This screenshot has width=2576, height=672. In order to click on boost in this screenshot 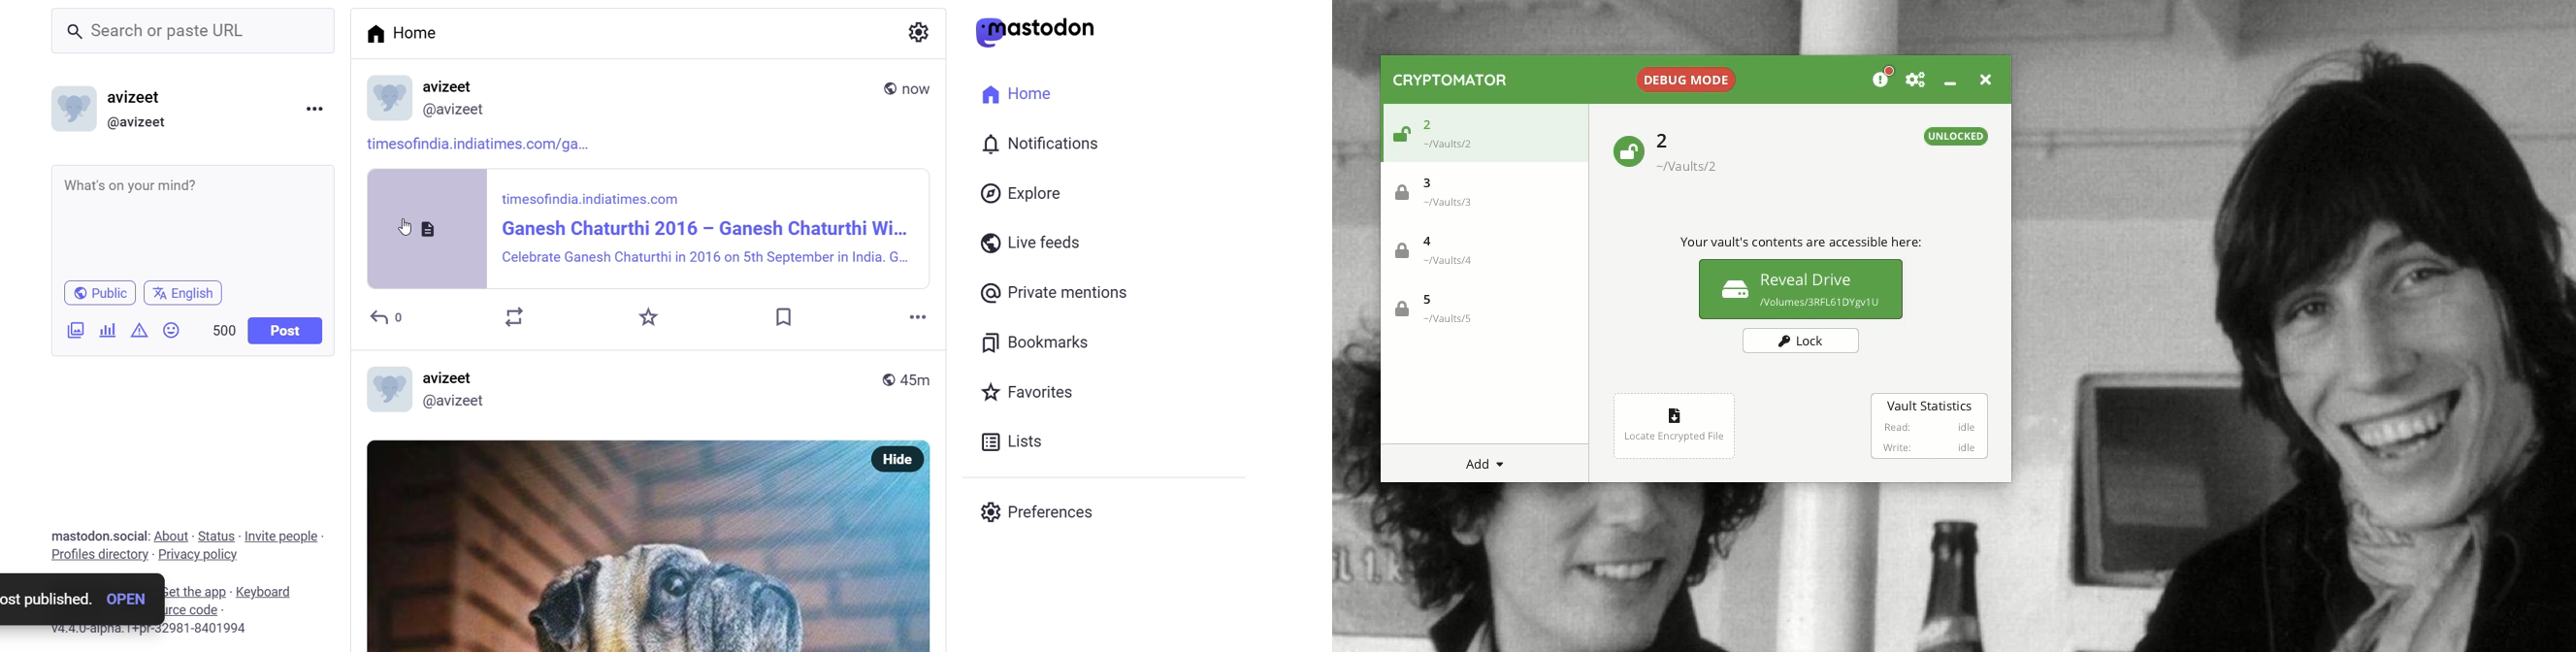, I will do `click(509, 316)`.